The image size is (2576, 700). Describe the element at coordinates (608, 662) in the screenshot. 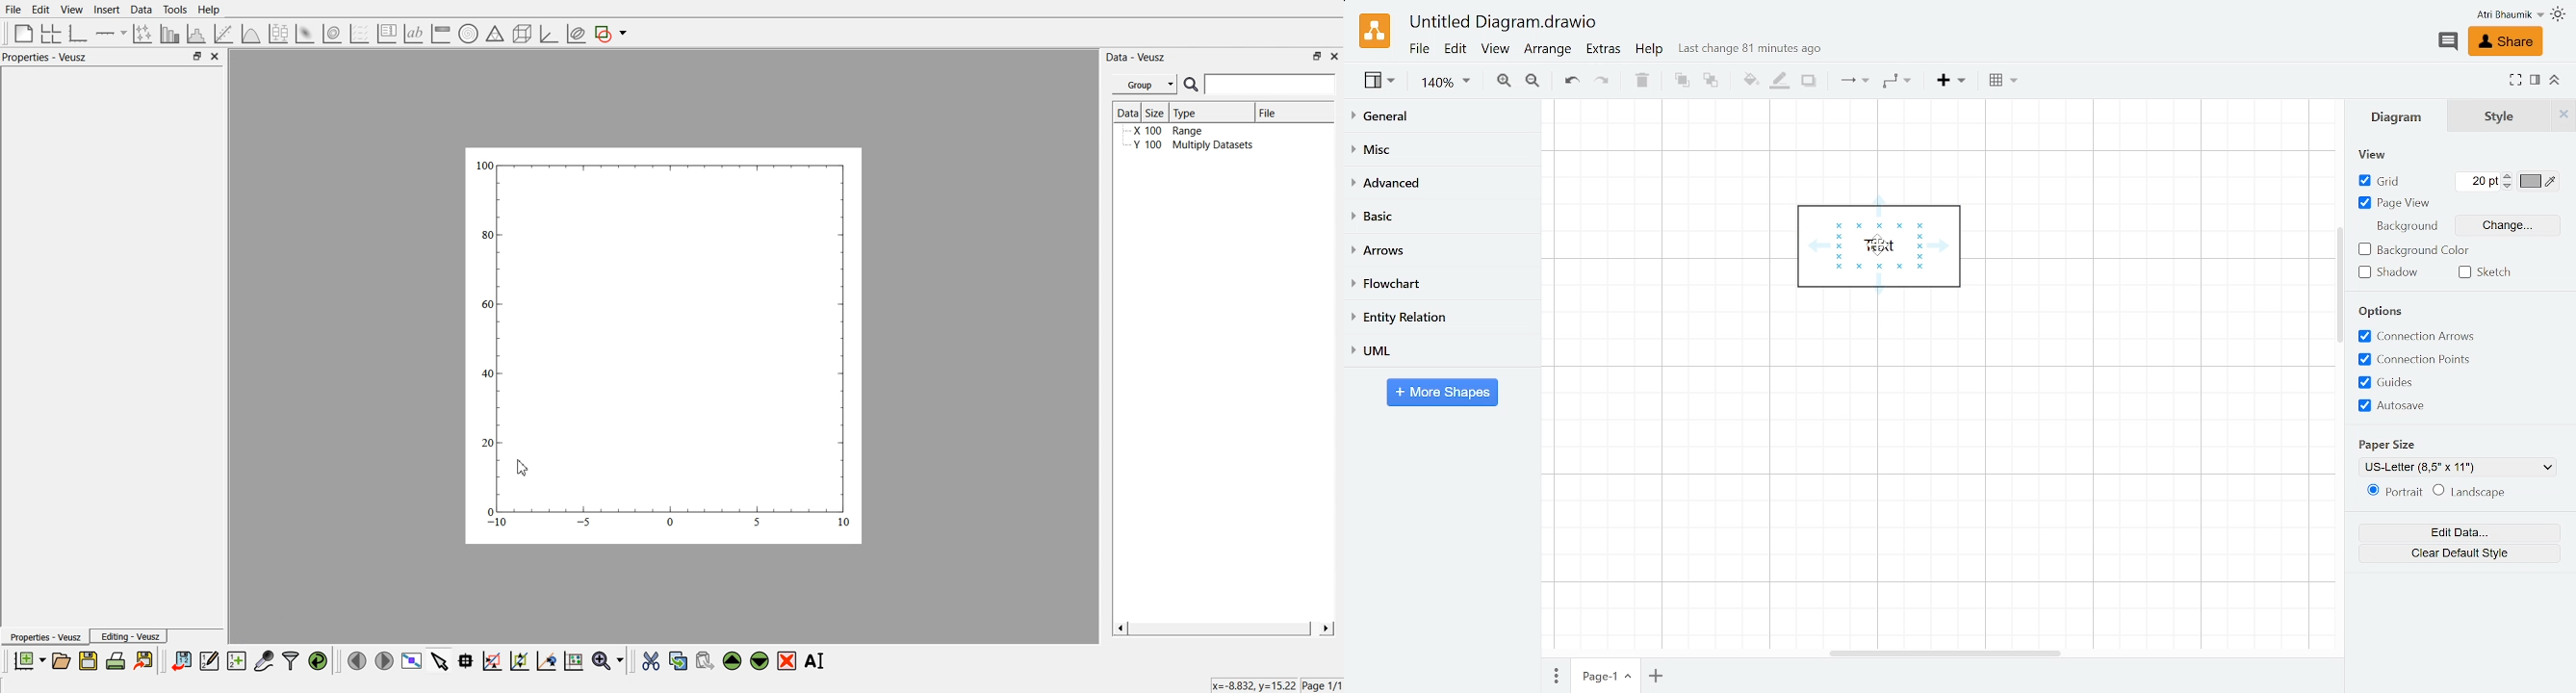

I see `zoom funtions` at that location.